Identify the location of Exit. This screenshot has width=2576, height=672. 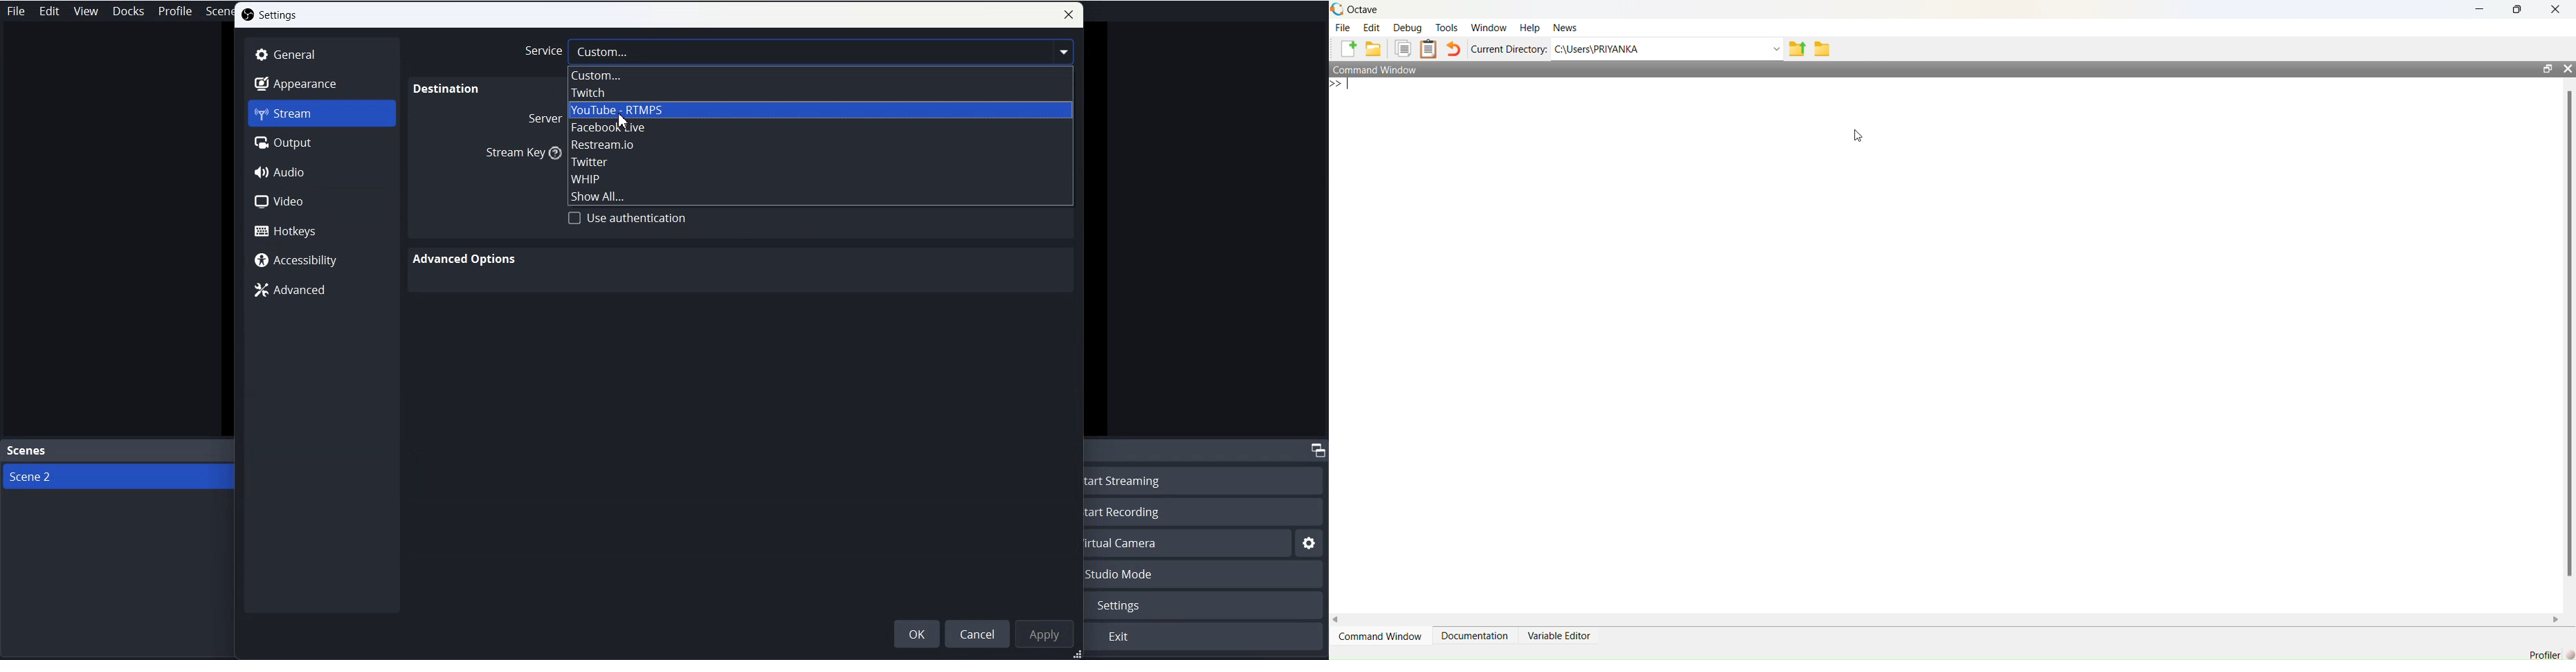
(1205, 637).